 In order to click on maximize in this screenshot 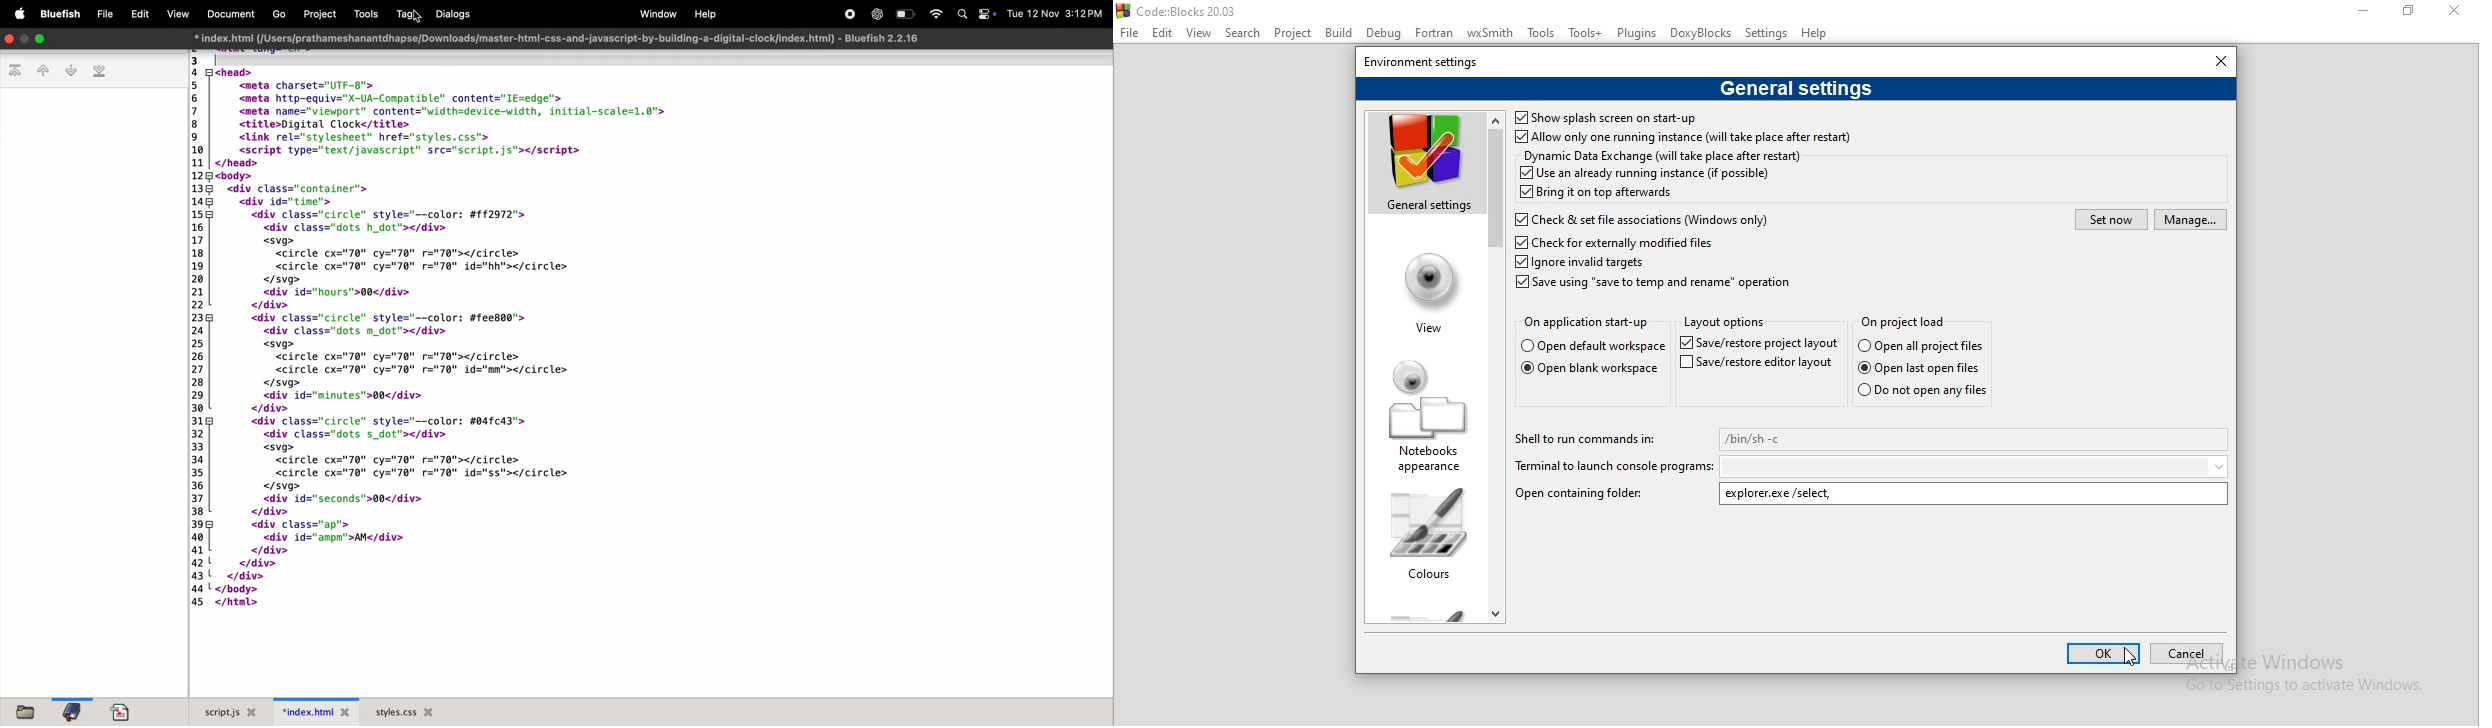, I will do `click(40, 39)`.